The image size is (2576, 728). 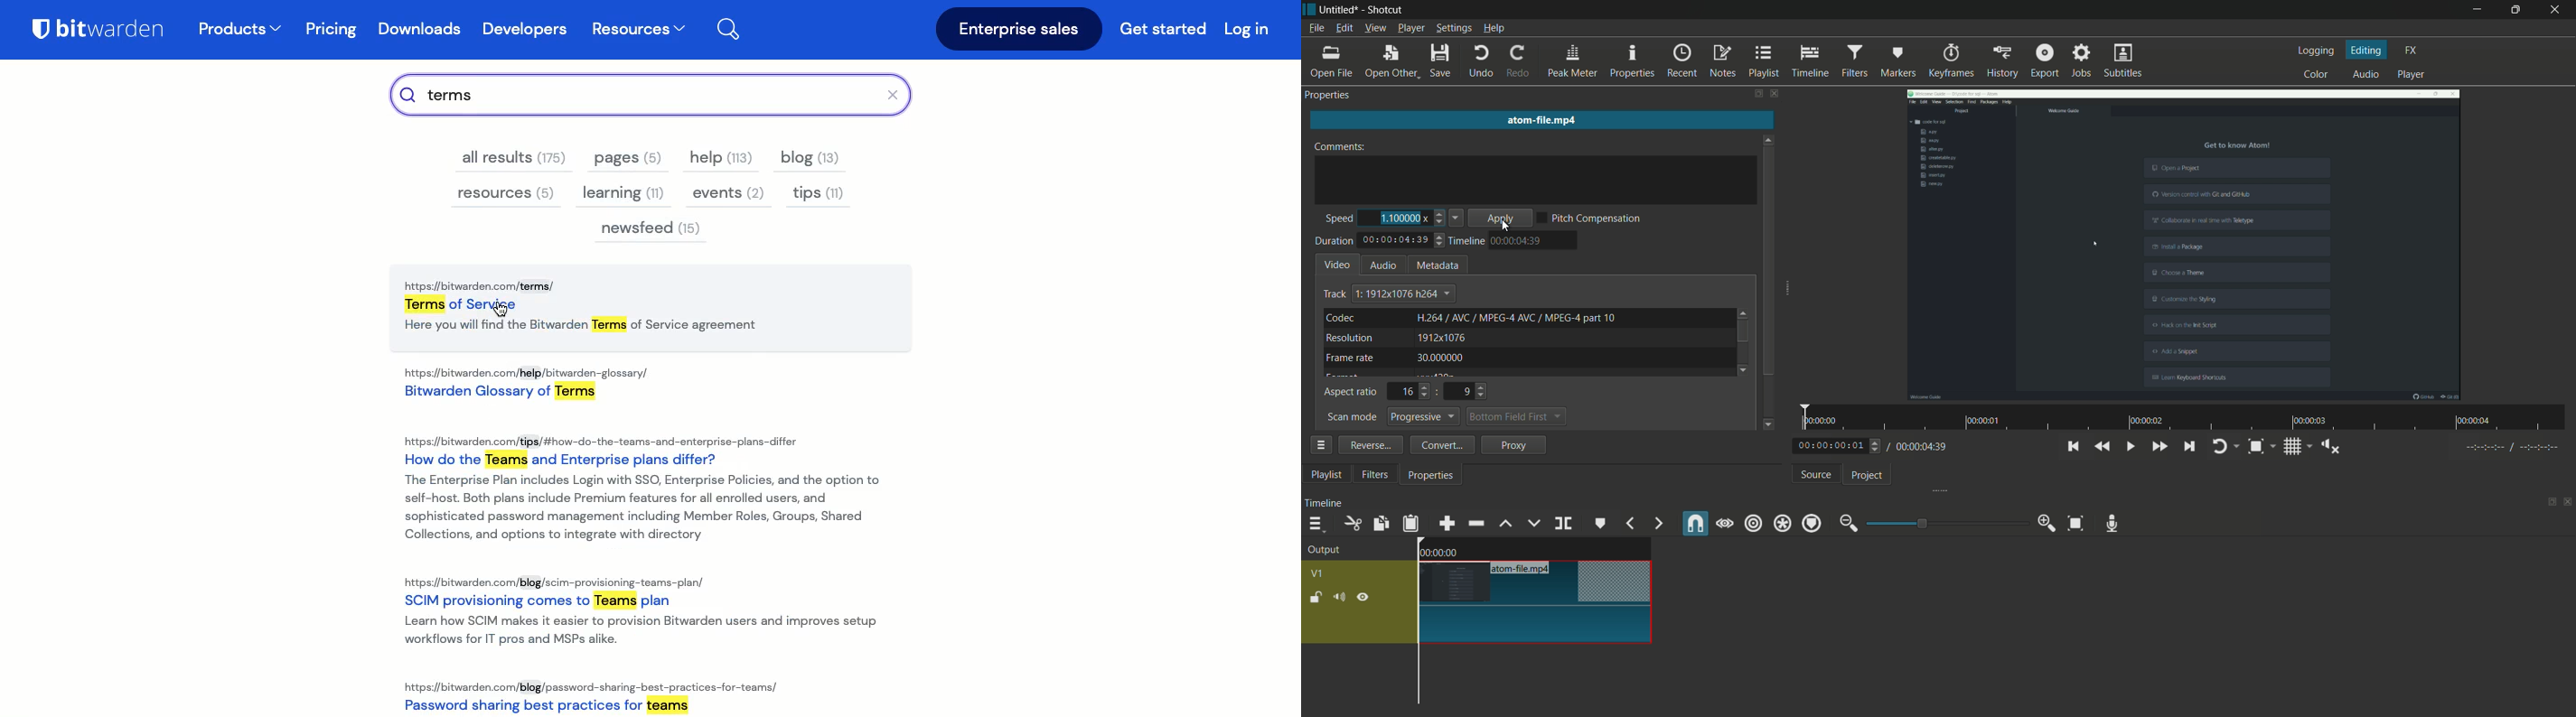 What do you see at coordinates (333, 30) in the screenshot?
I see `Pricing` at bounding box center [333, 30].